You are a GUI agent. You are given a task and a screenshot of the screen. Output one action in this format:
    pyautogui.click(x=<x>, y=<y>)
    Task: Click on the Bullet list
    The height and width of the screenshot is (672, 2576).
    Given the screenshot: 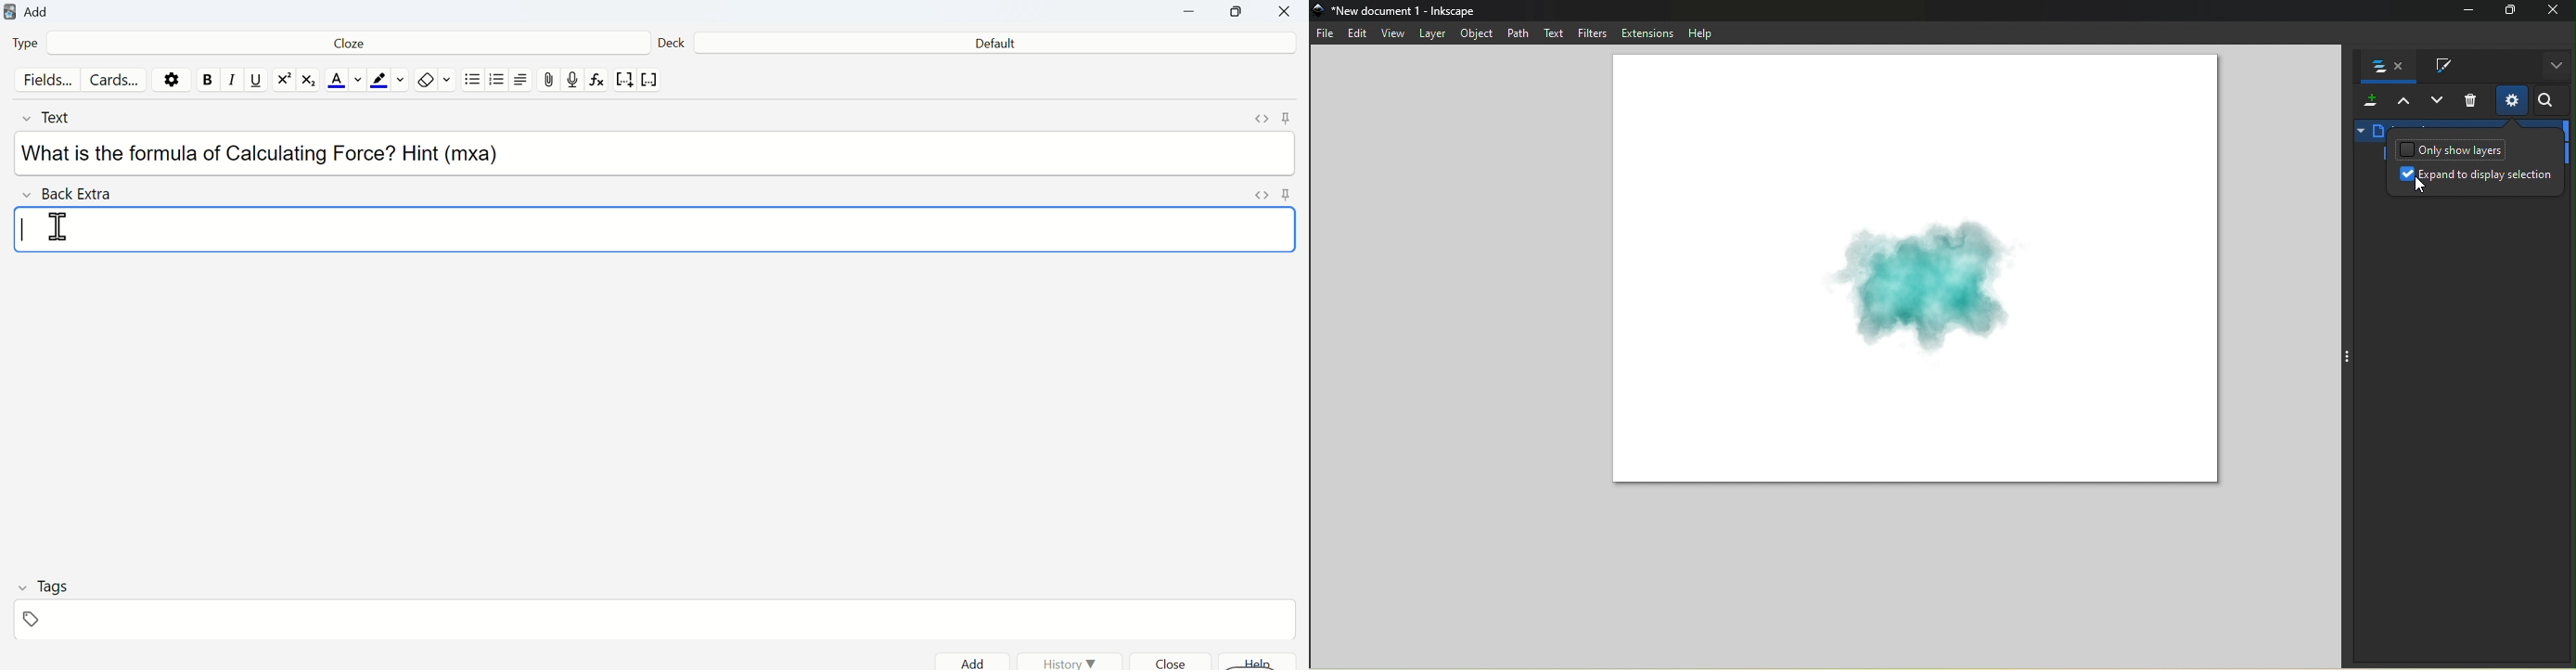 What is the action you would take?
    pyautogui.click(x=473, y=83)
    